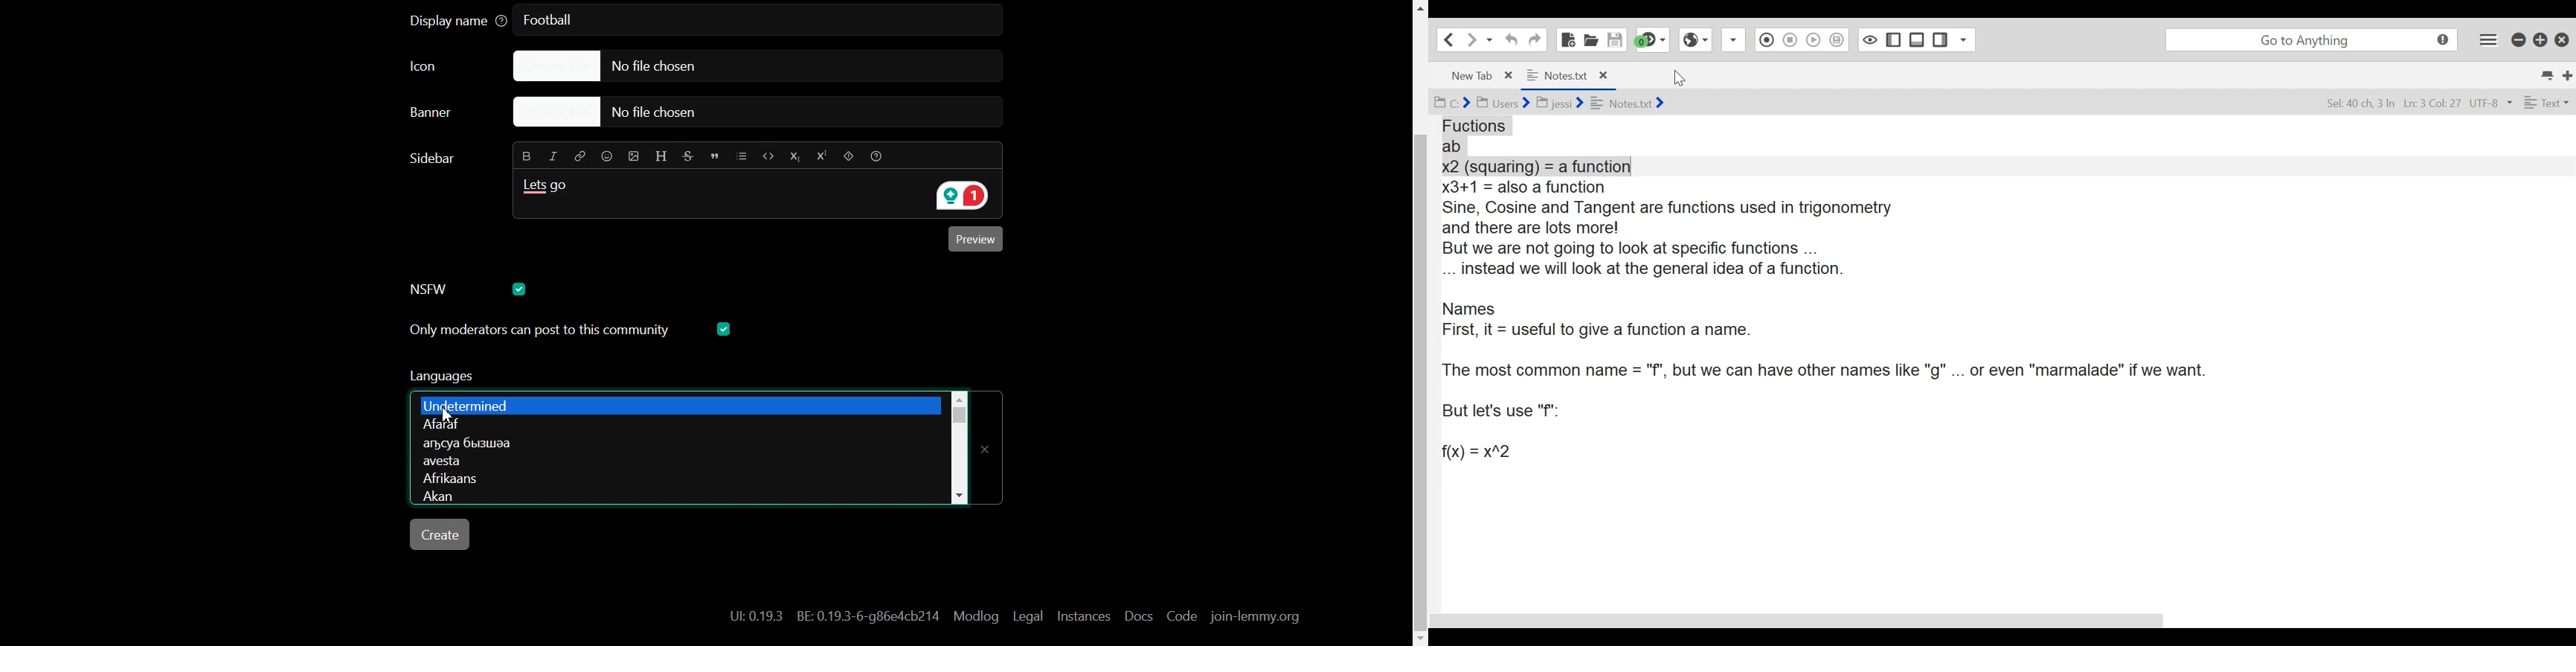  Describe the element at coordinates (740, 65) in the screenshot. I see `Choose file` at that location.